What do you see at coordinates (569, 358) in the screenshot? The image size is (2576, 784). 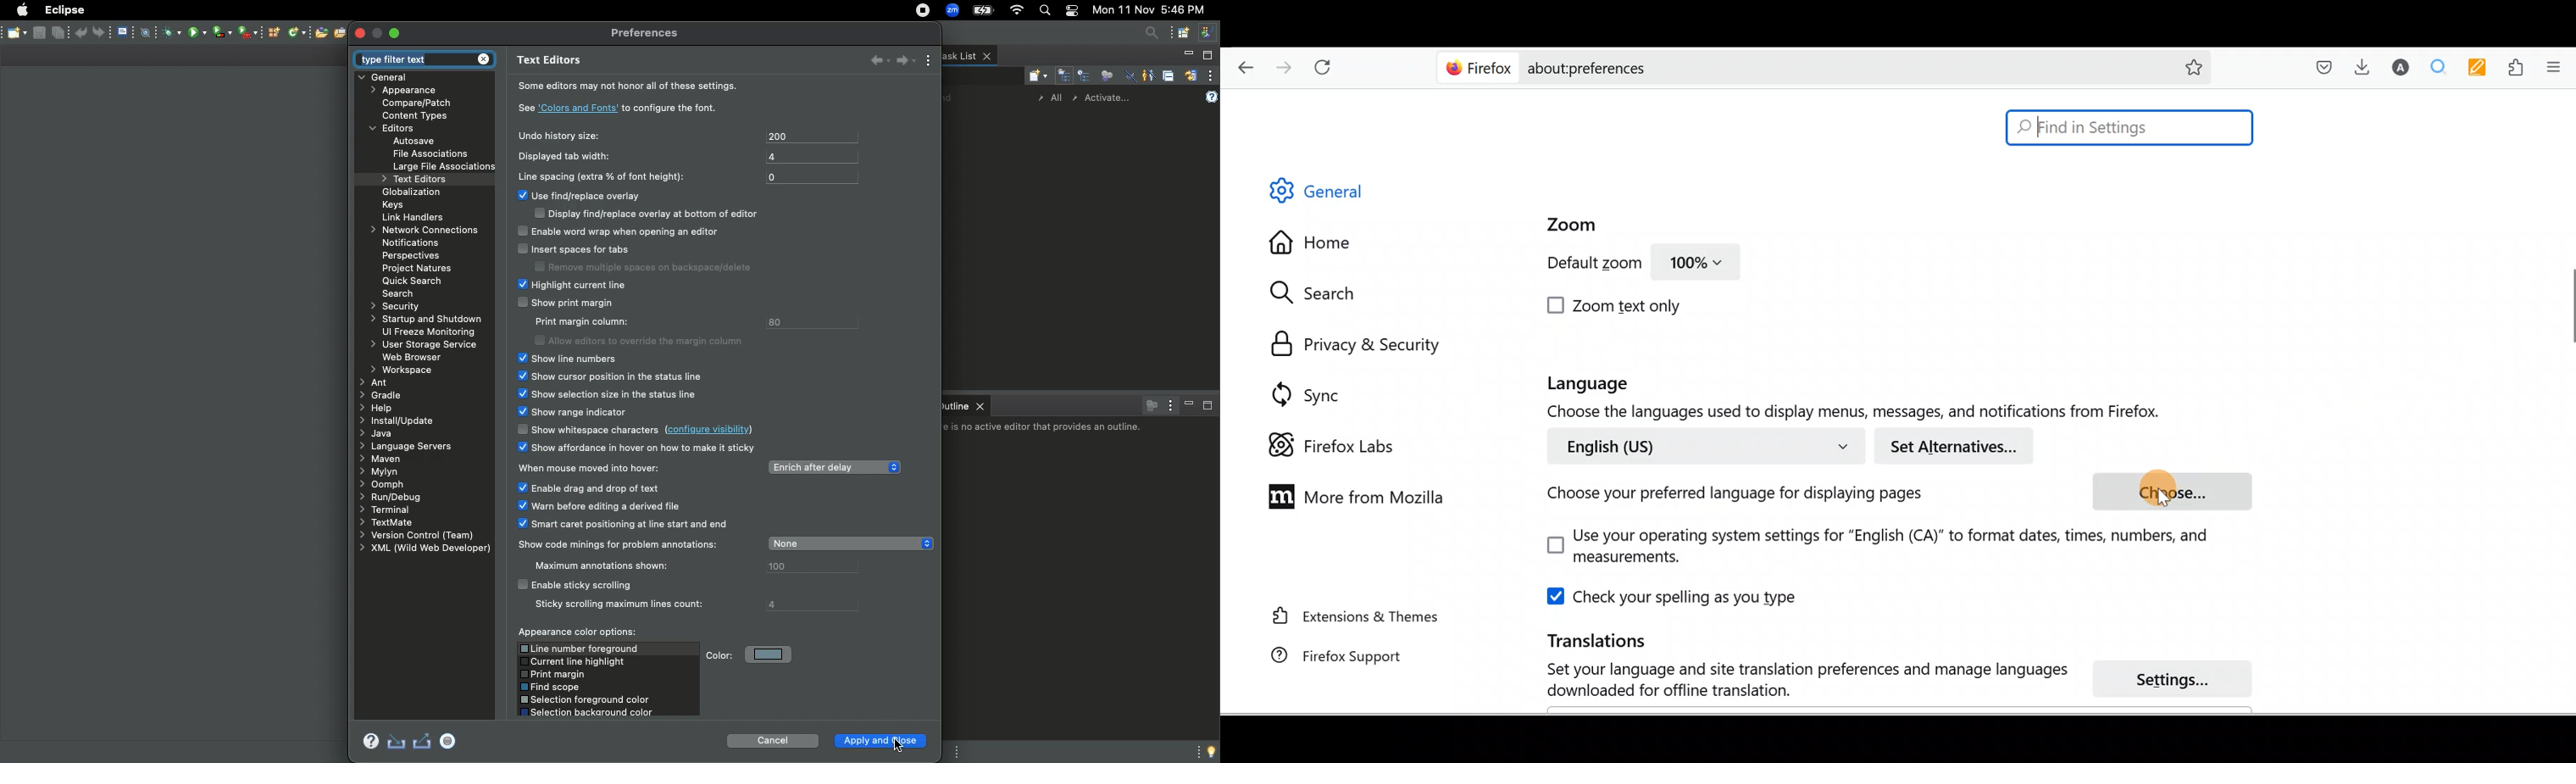 I see `Show line numbers` at bounding box center [569, 358].